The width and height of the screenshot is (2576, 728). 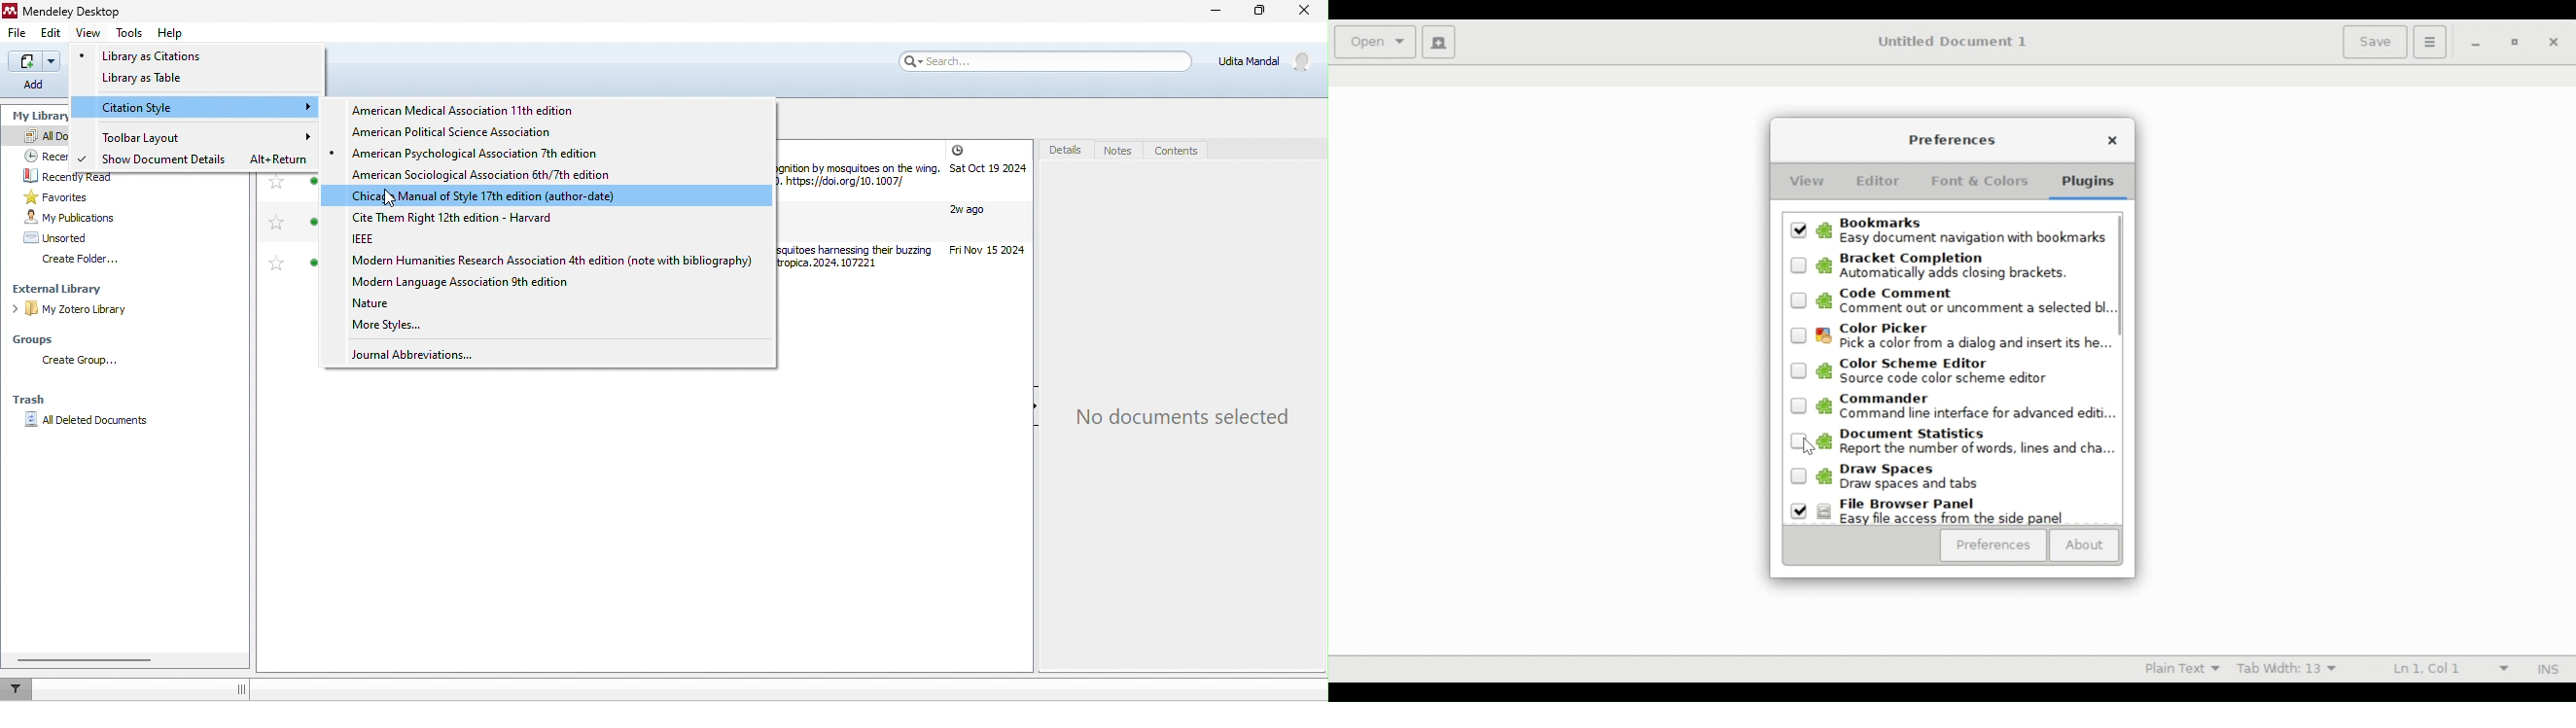 What do you see at coordinates (499, 177) in the screenshot?
I see `american sociological association 6th/ 7th edition` at bounding box center [499, 177].